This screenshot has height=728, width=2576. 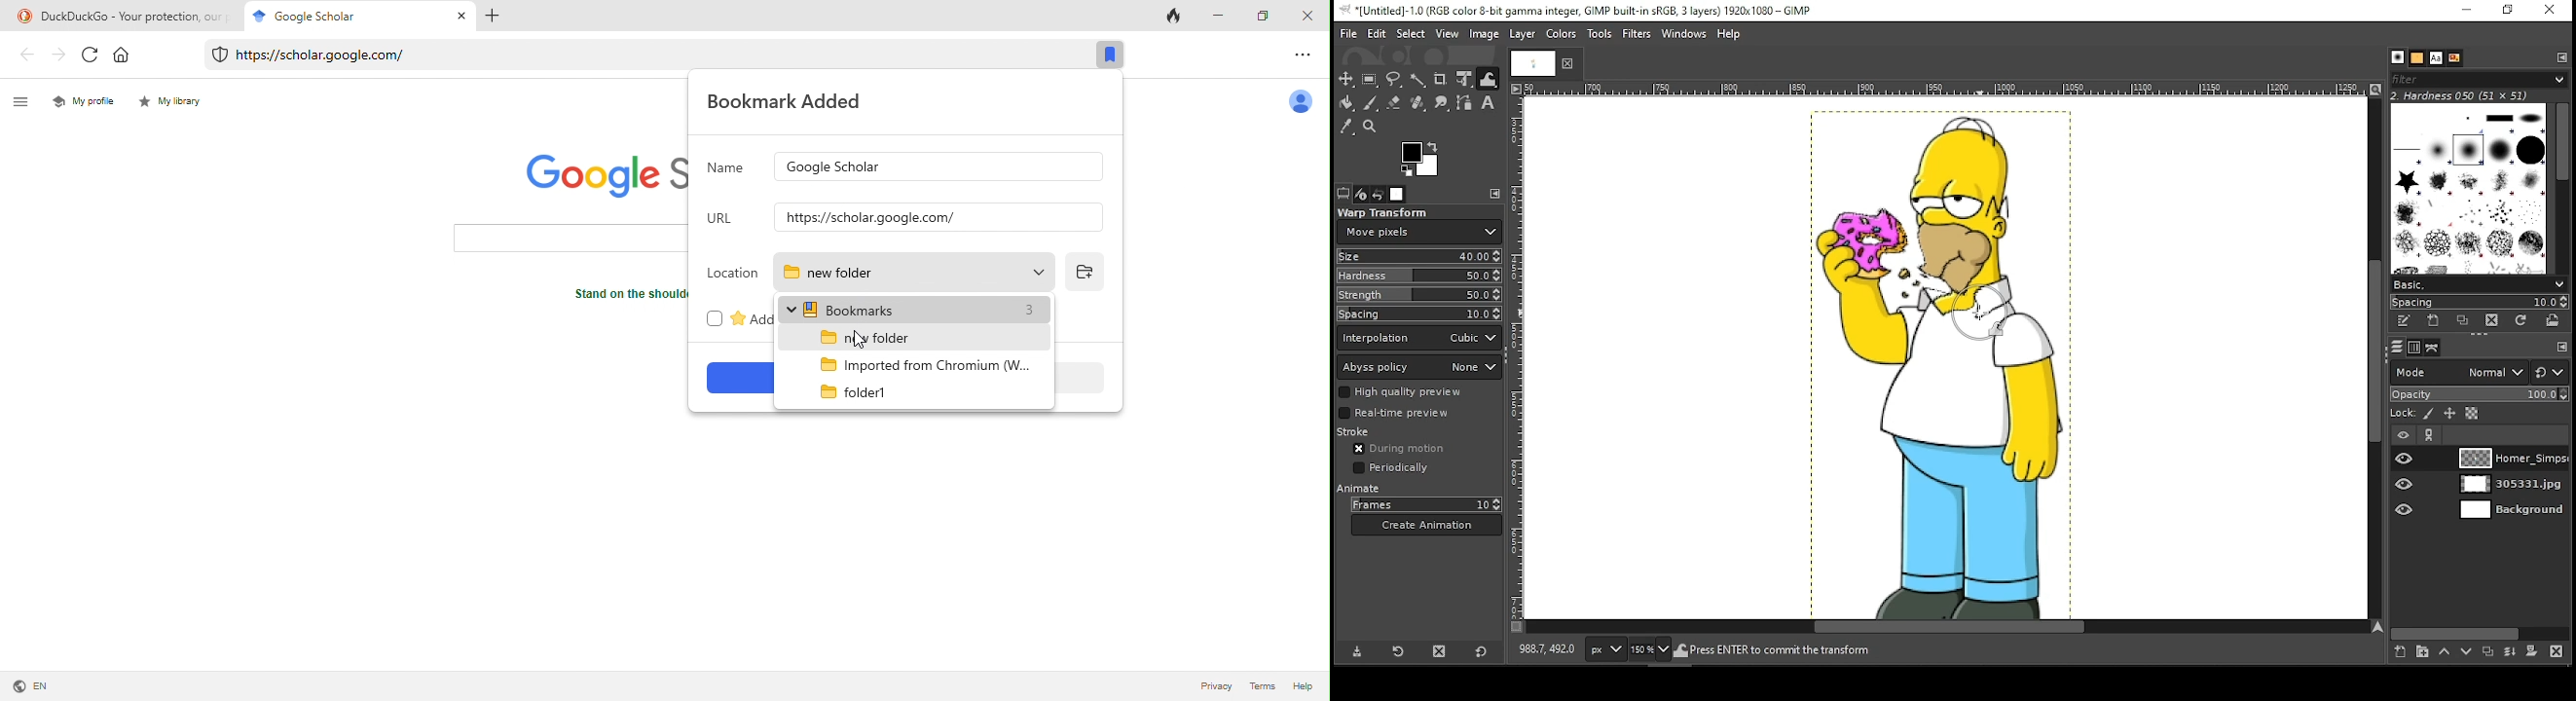 I want to click on undo history, so click(x=1378, y=194).